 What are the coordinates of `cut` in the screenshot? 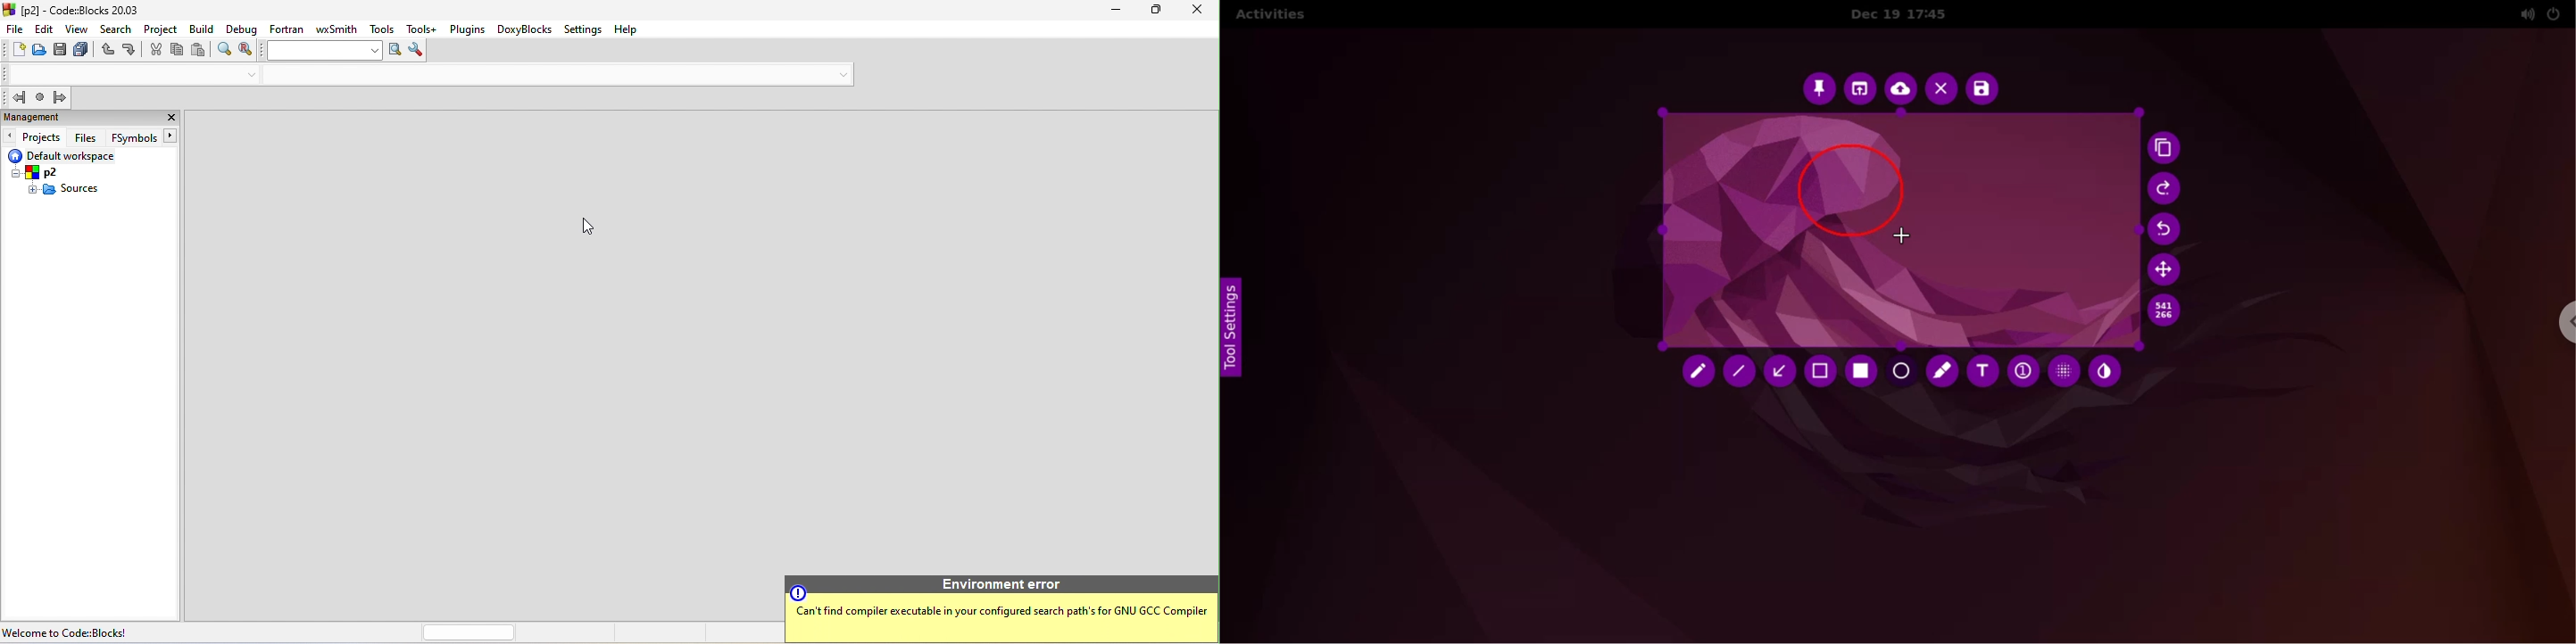 It's located at (154, 53).